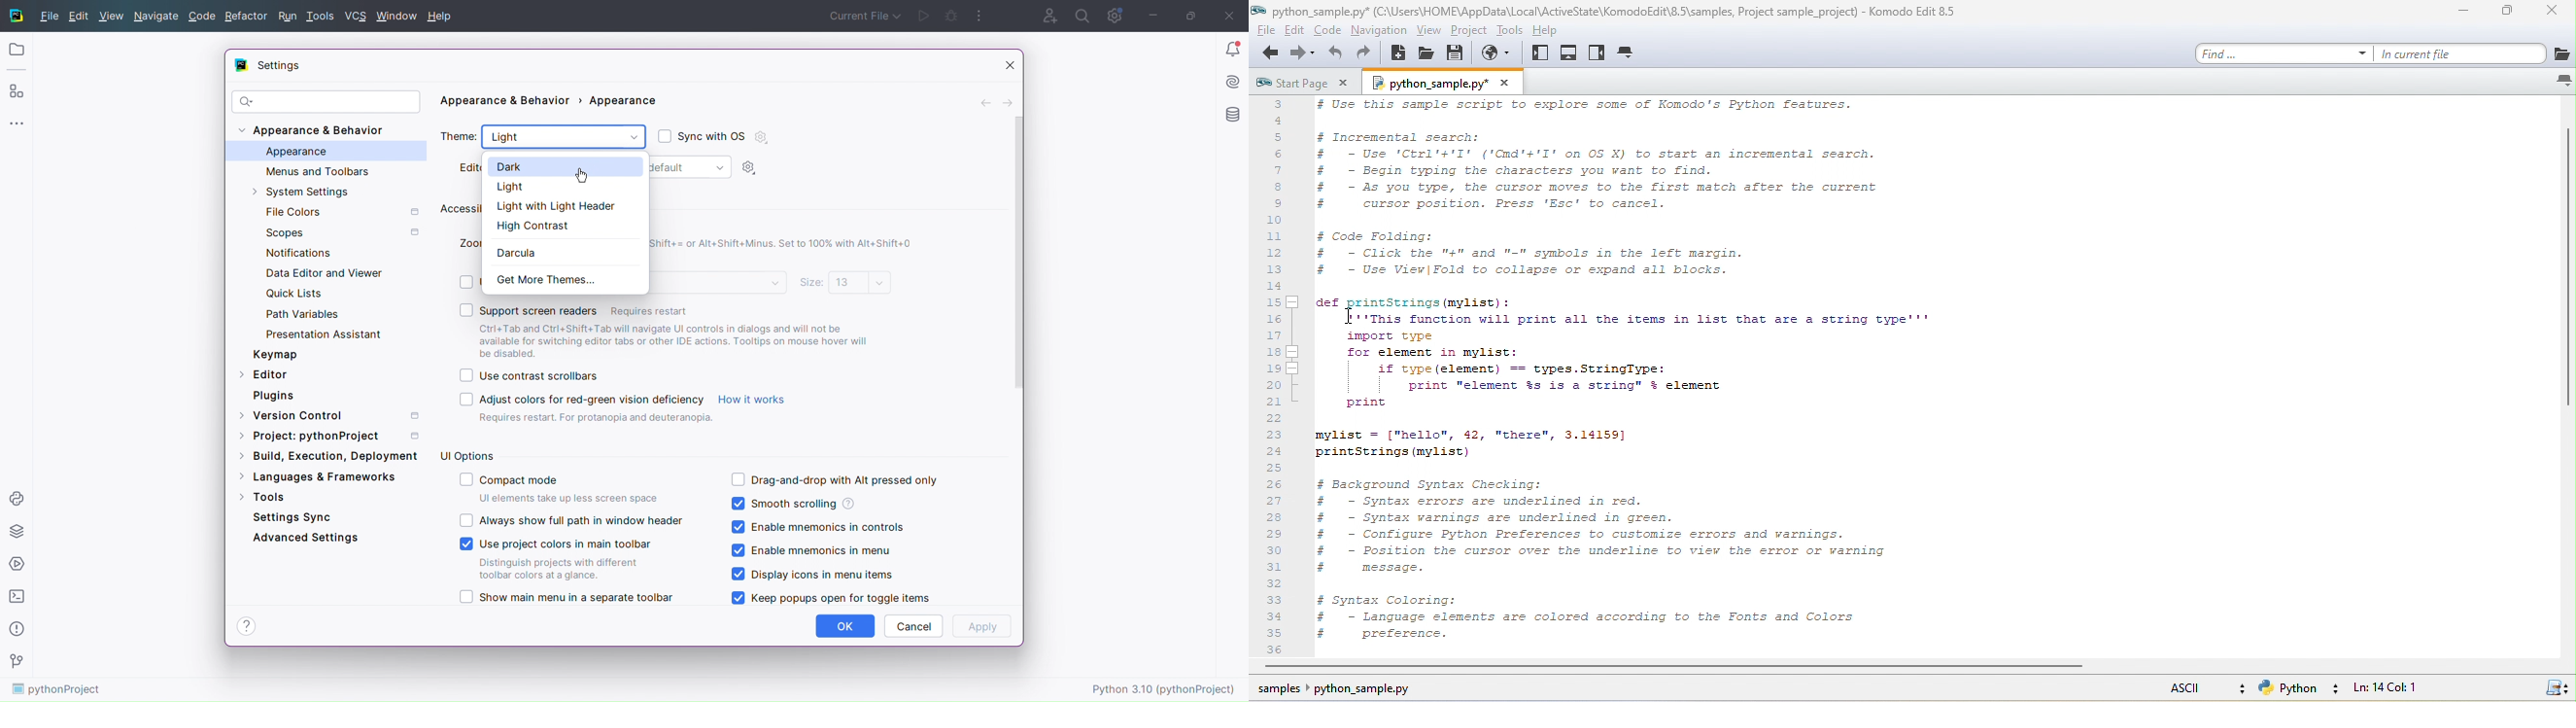  I want to click on file, so click(1265, 31).